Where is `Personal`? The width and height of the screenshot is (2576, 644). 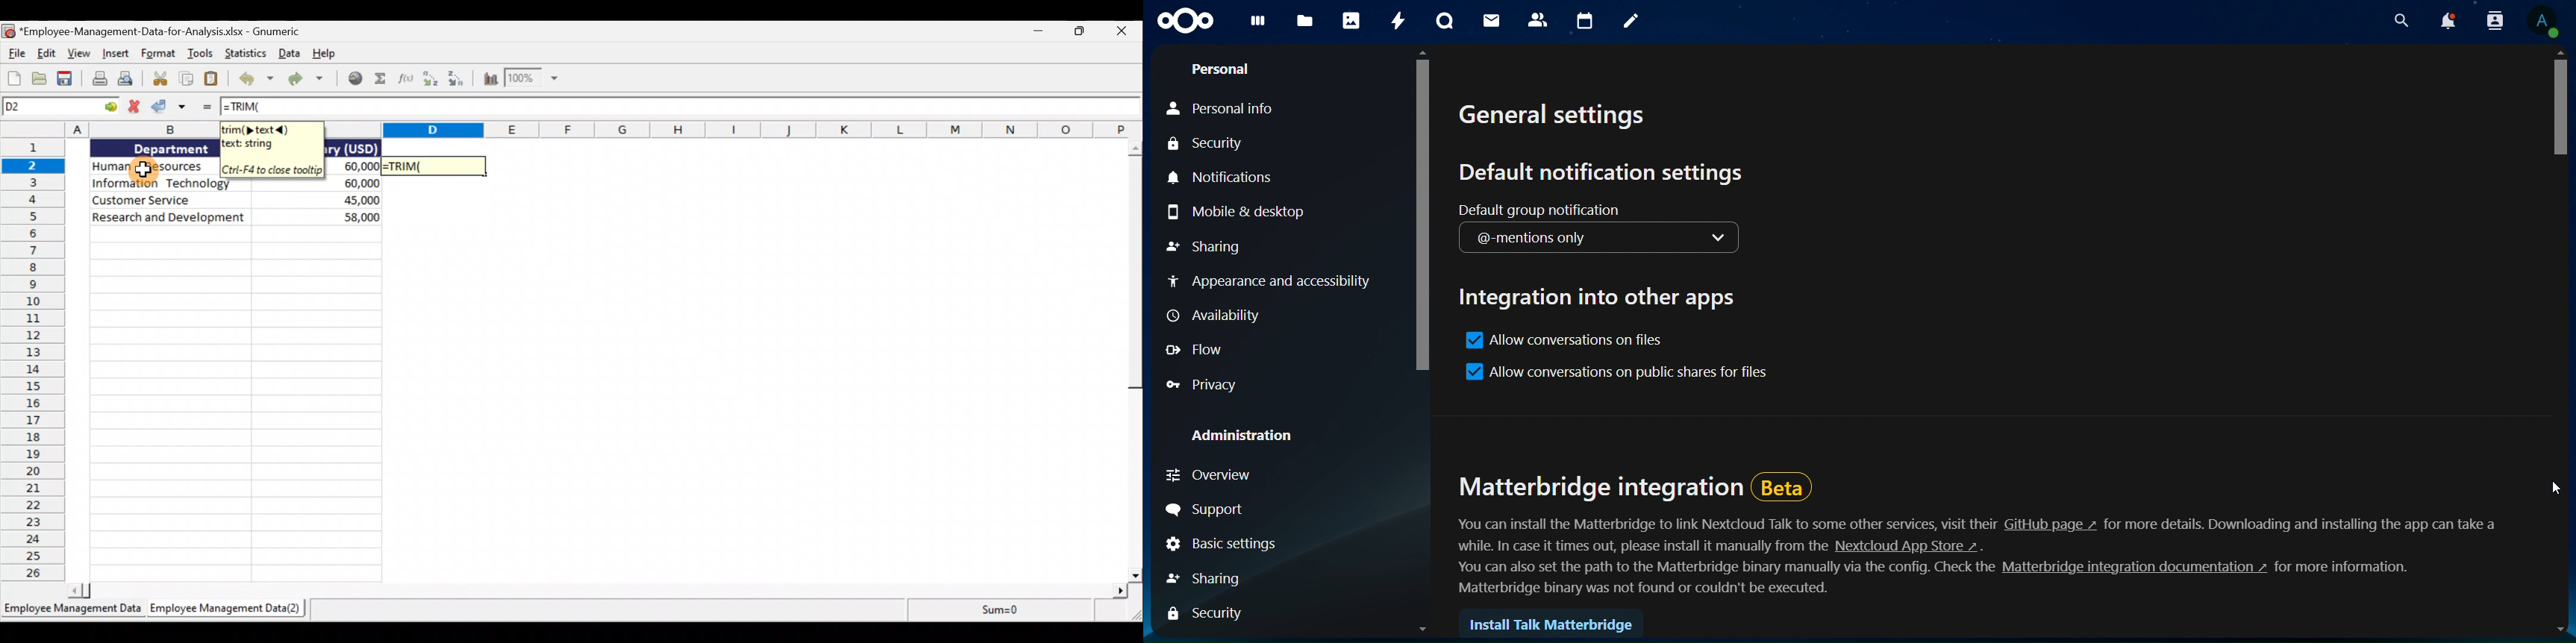 Personal is located at coordinates (1218, 69).